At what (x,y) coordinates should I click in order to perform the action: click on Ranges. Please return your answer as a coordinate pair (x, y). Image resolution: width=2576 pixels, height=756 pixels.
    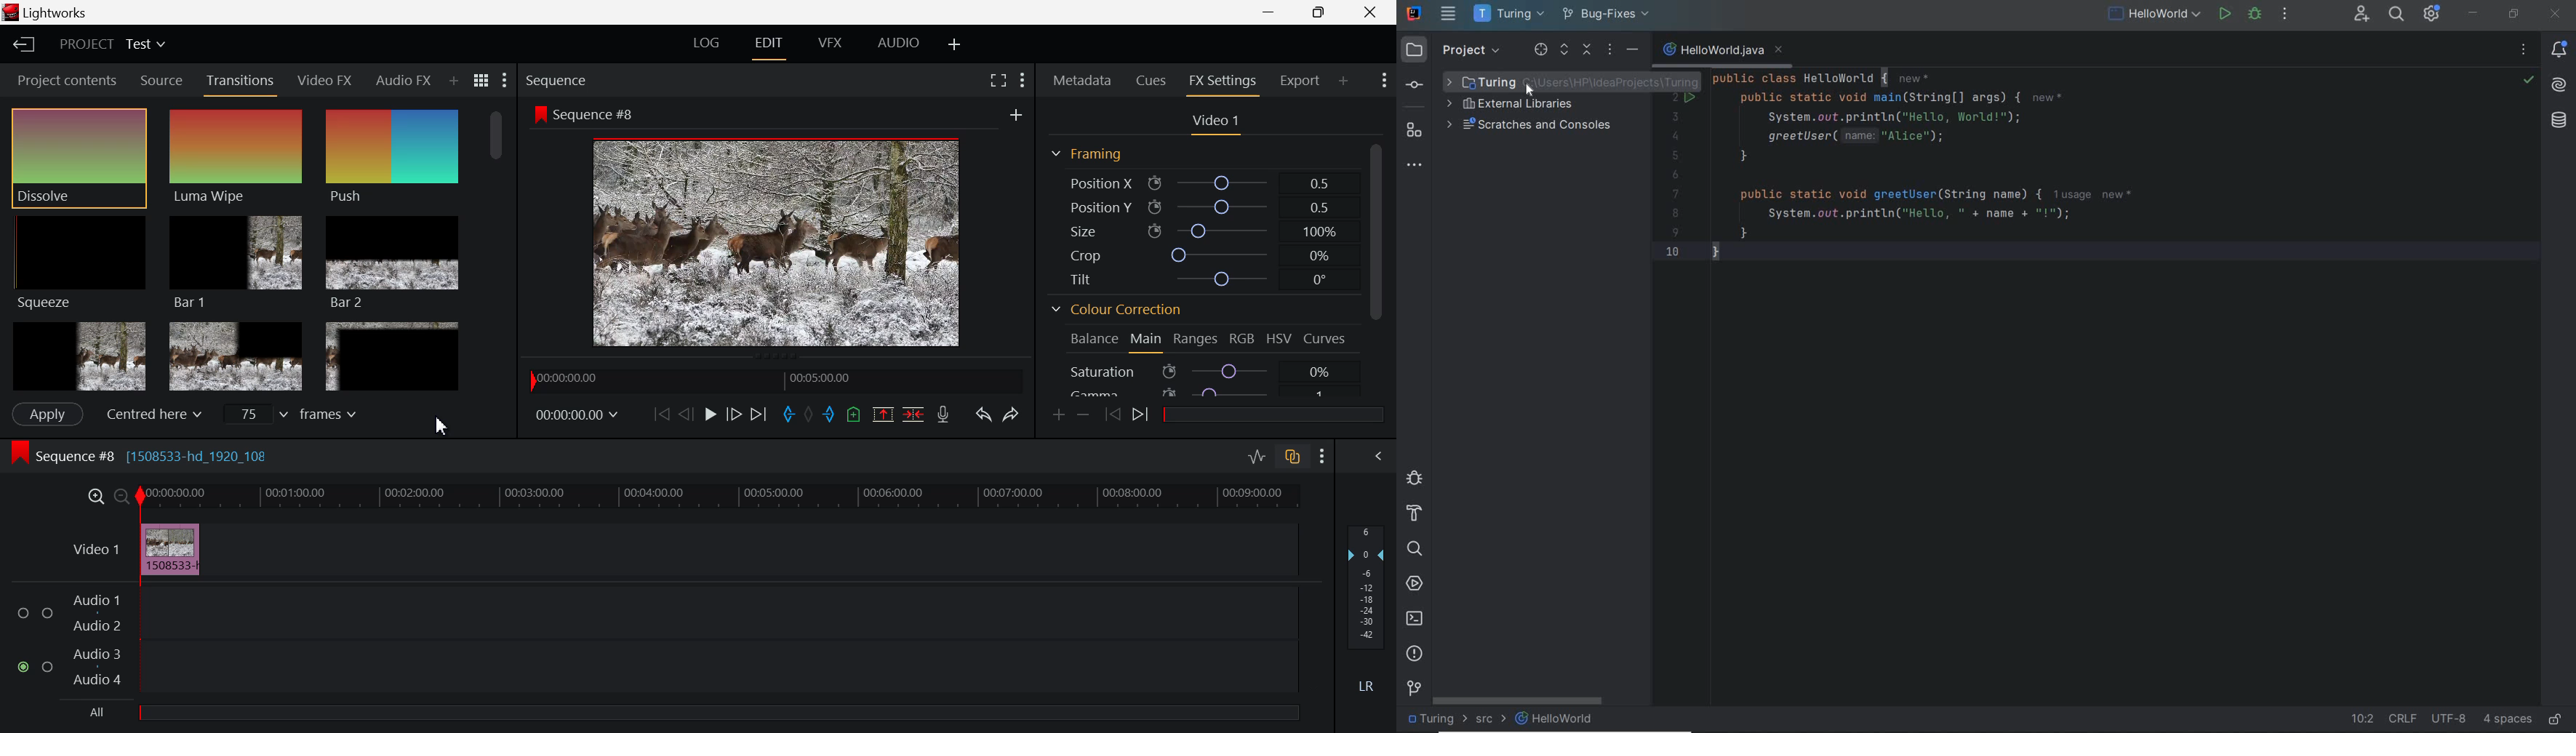
    Looking at the image, I should click on (1199, 340).